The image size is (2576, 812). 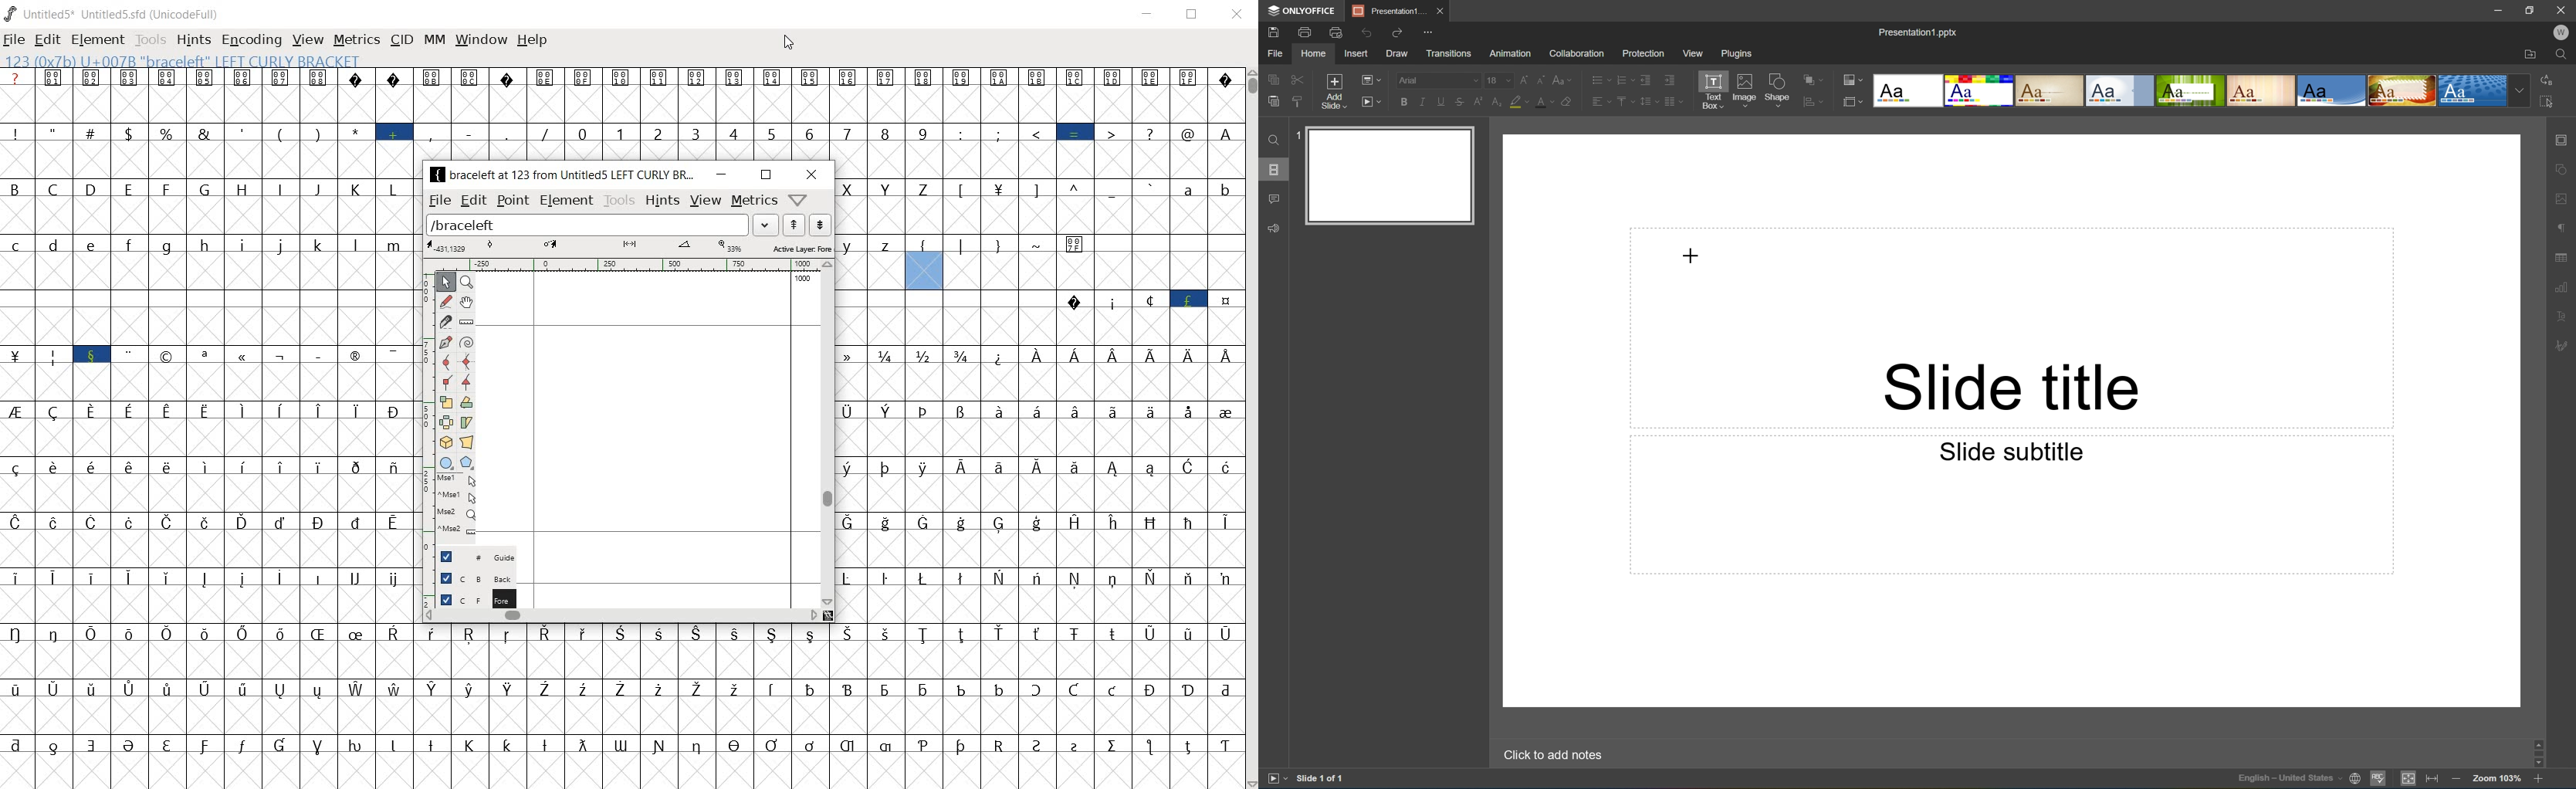 What do you see at coordinates (2456, 778) in the screenshot?
I see `Zoom out` at bounding box center [2456, 778].